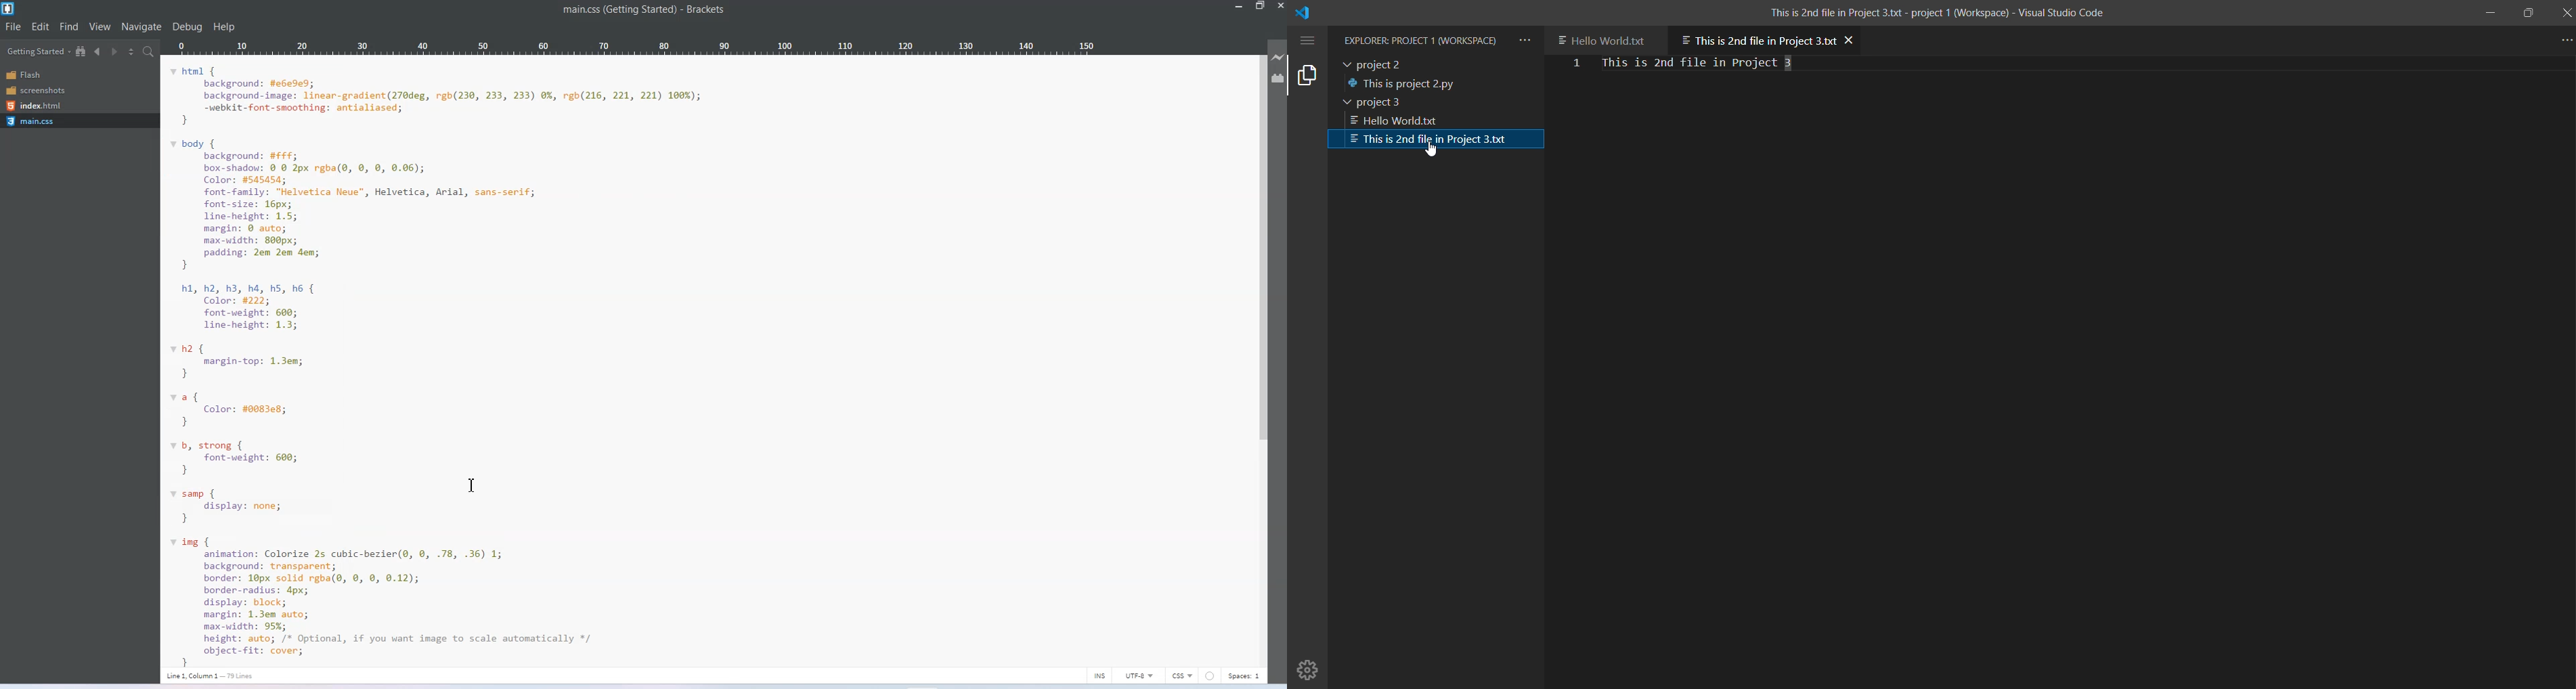 The width and height of the screenshot is (2576, 700). I want to click on Column Ruler, so click(635, 48).